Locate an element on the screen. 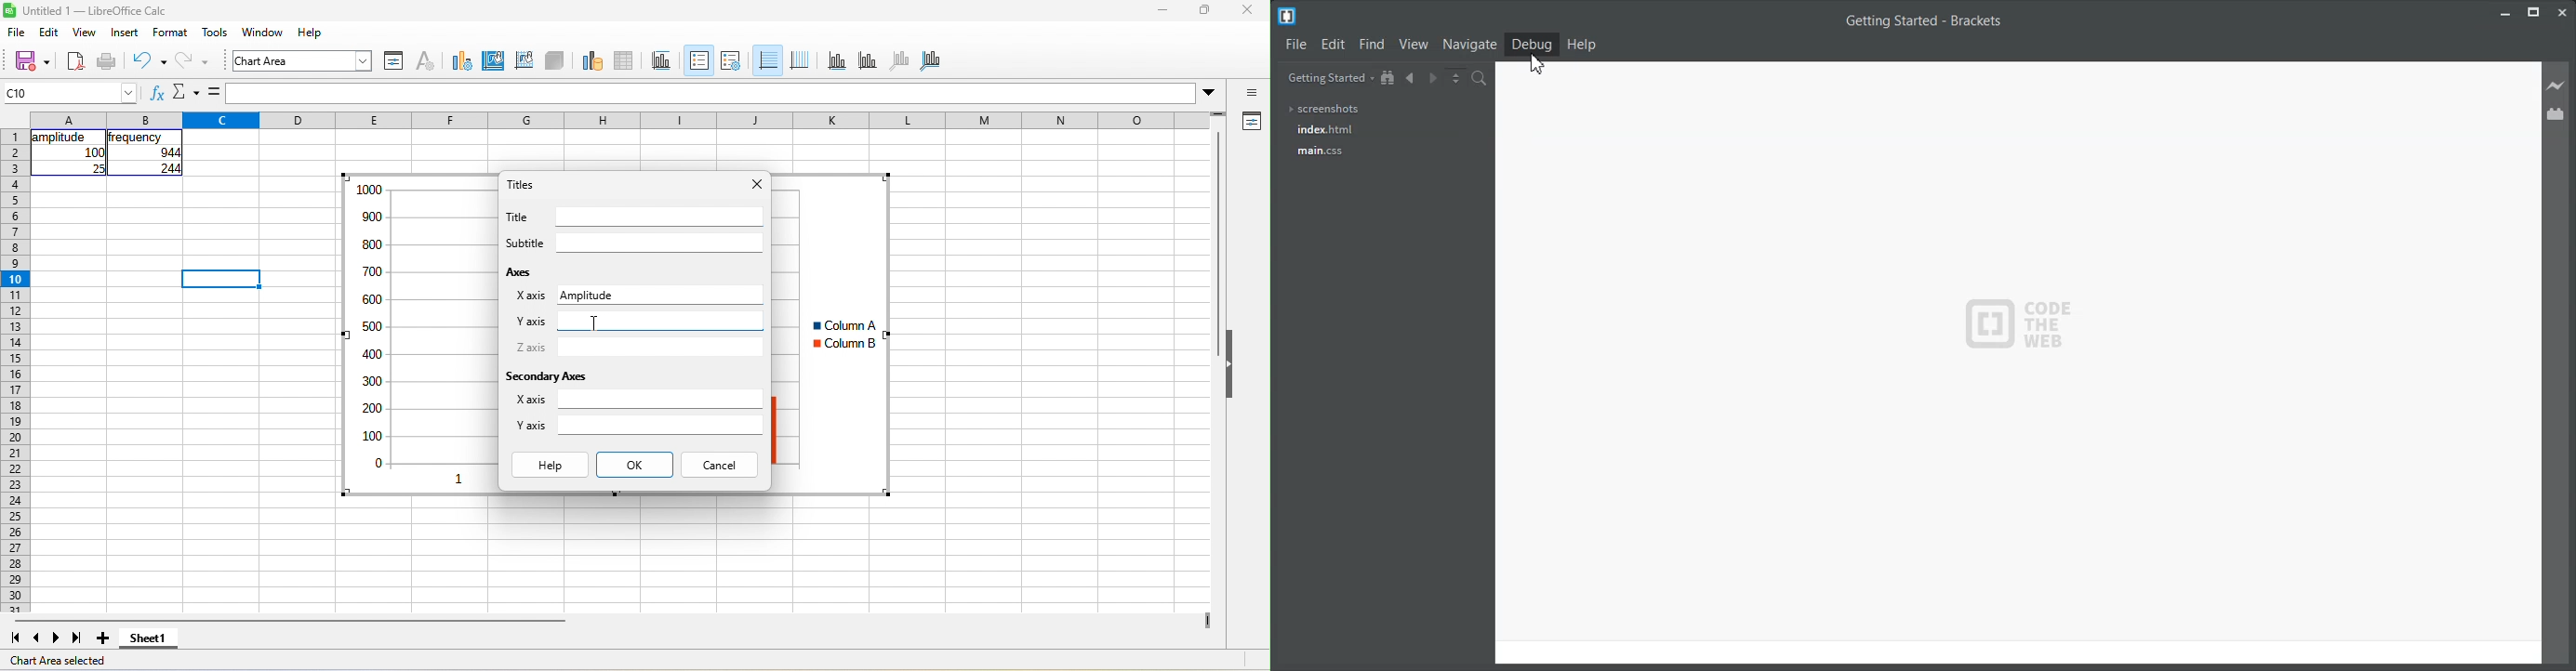 The width and height of the screenshot is (2576, 672). minimize is located at coordinates (1162, 9).